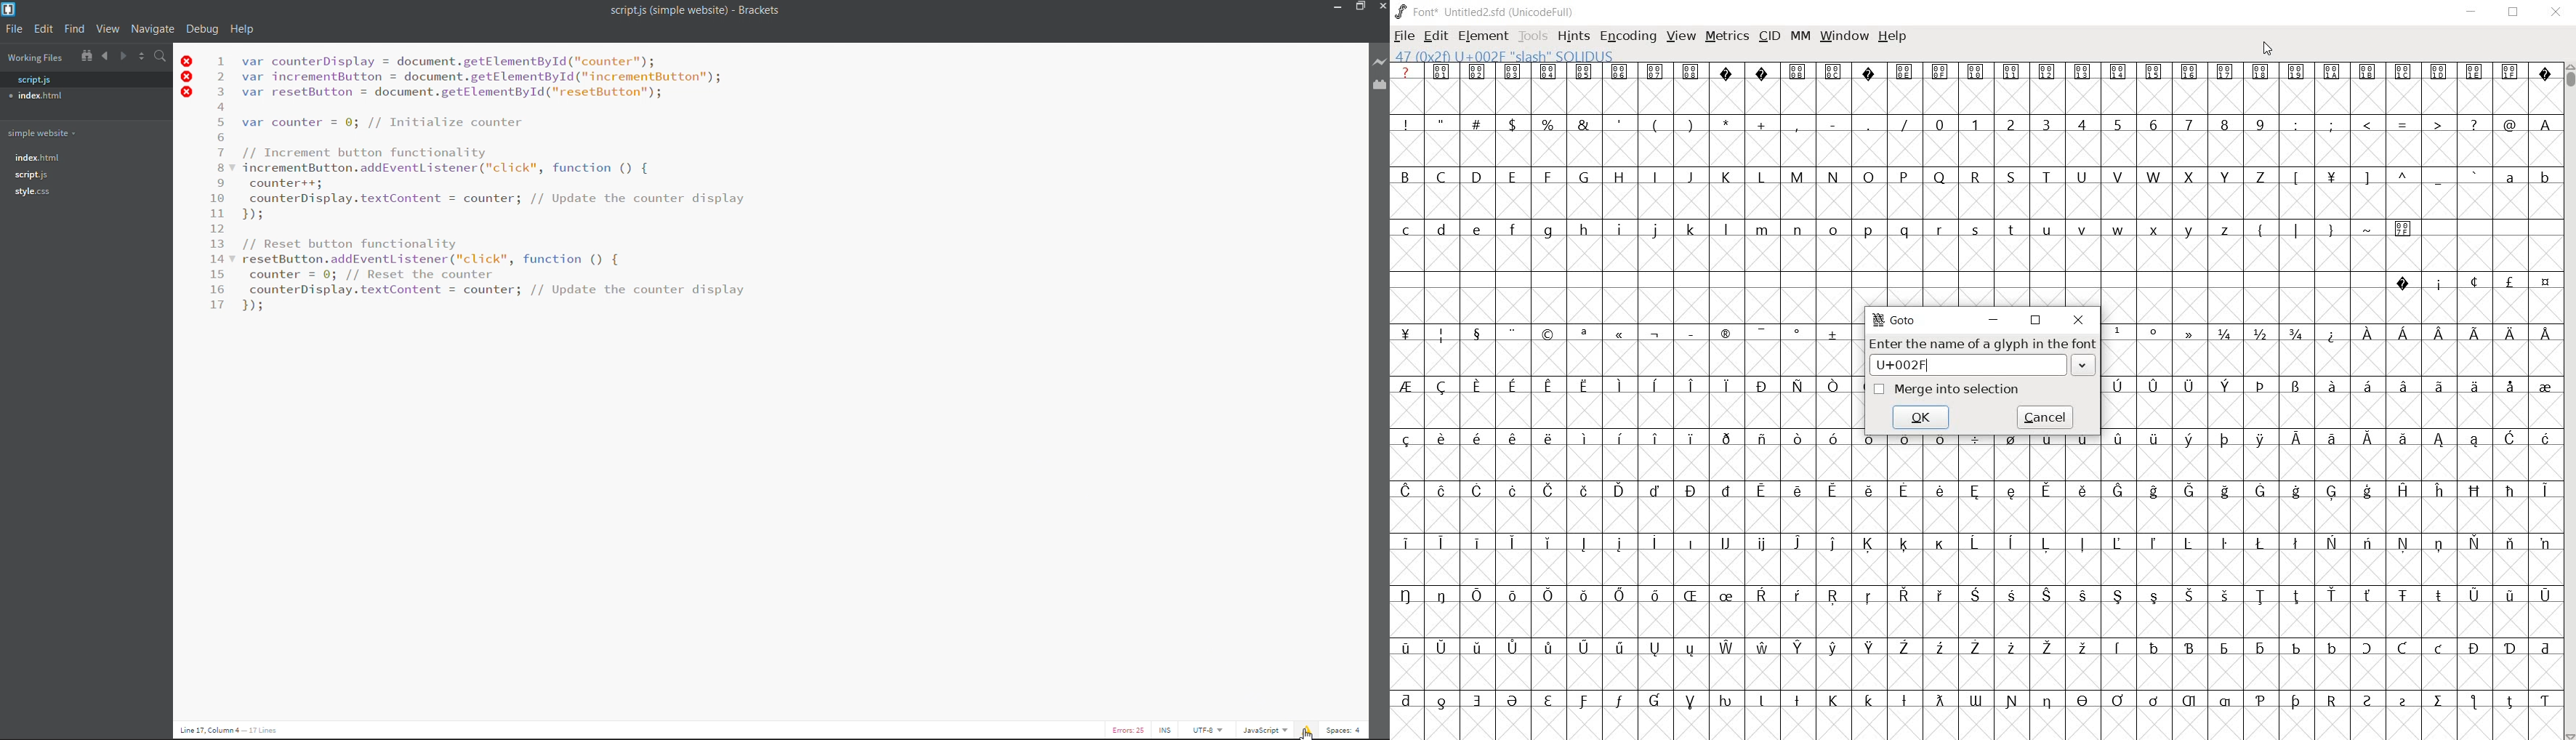 Image resolution: width=2576 pixels, height=756 pixels. Describe the element at coordinates (2511, 12) in the screenshot. I see `RESTORE` at that location.